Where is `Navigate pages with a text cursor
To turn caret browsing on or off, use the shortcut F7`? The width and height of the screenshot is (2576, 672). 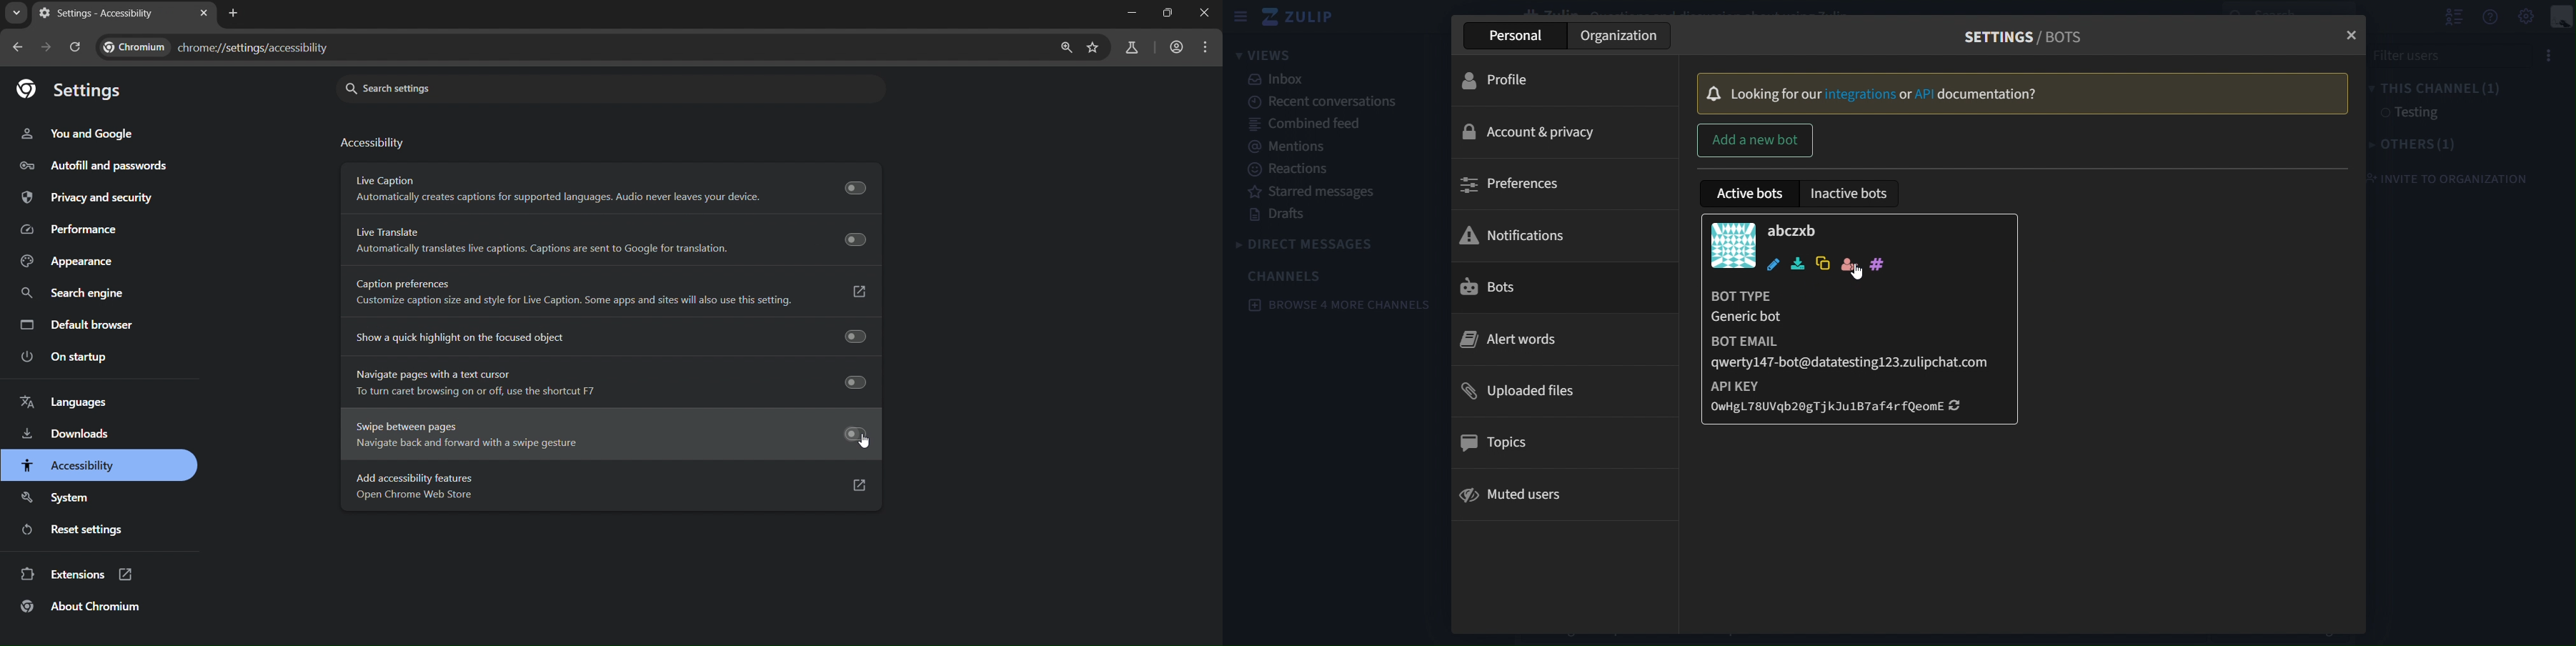
Navigate pages with a text cursor
To turn caret browsing on or off, use the shortcut F7 is located at coordinates (603, 384).